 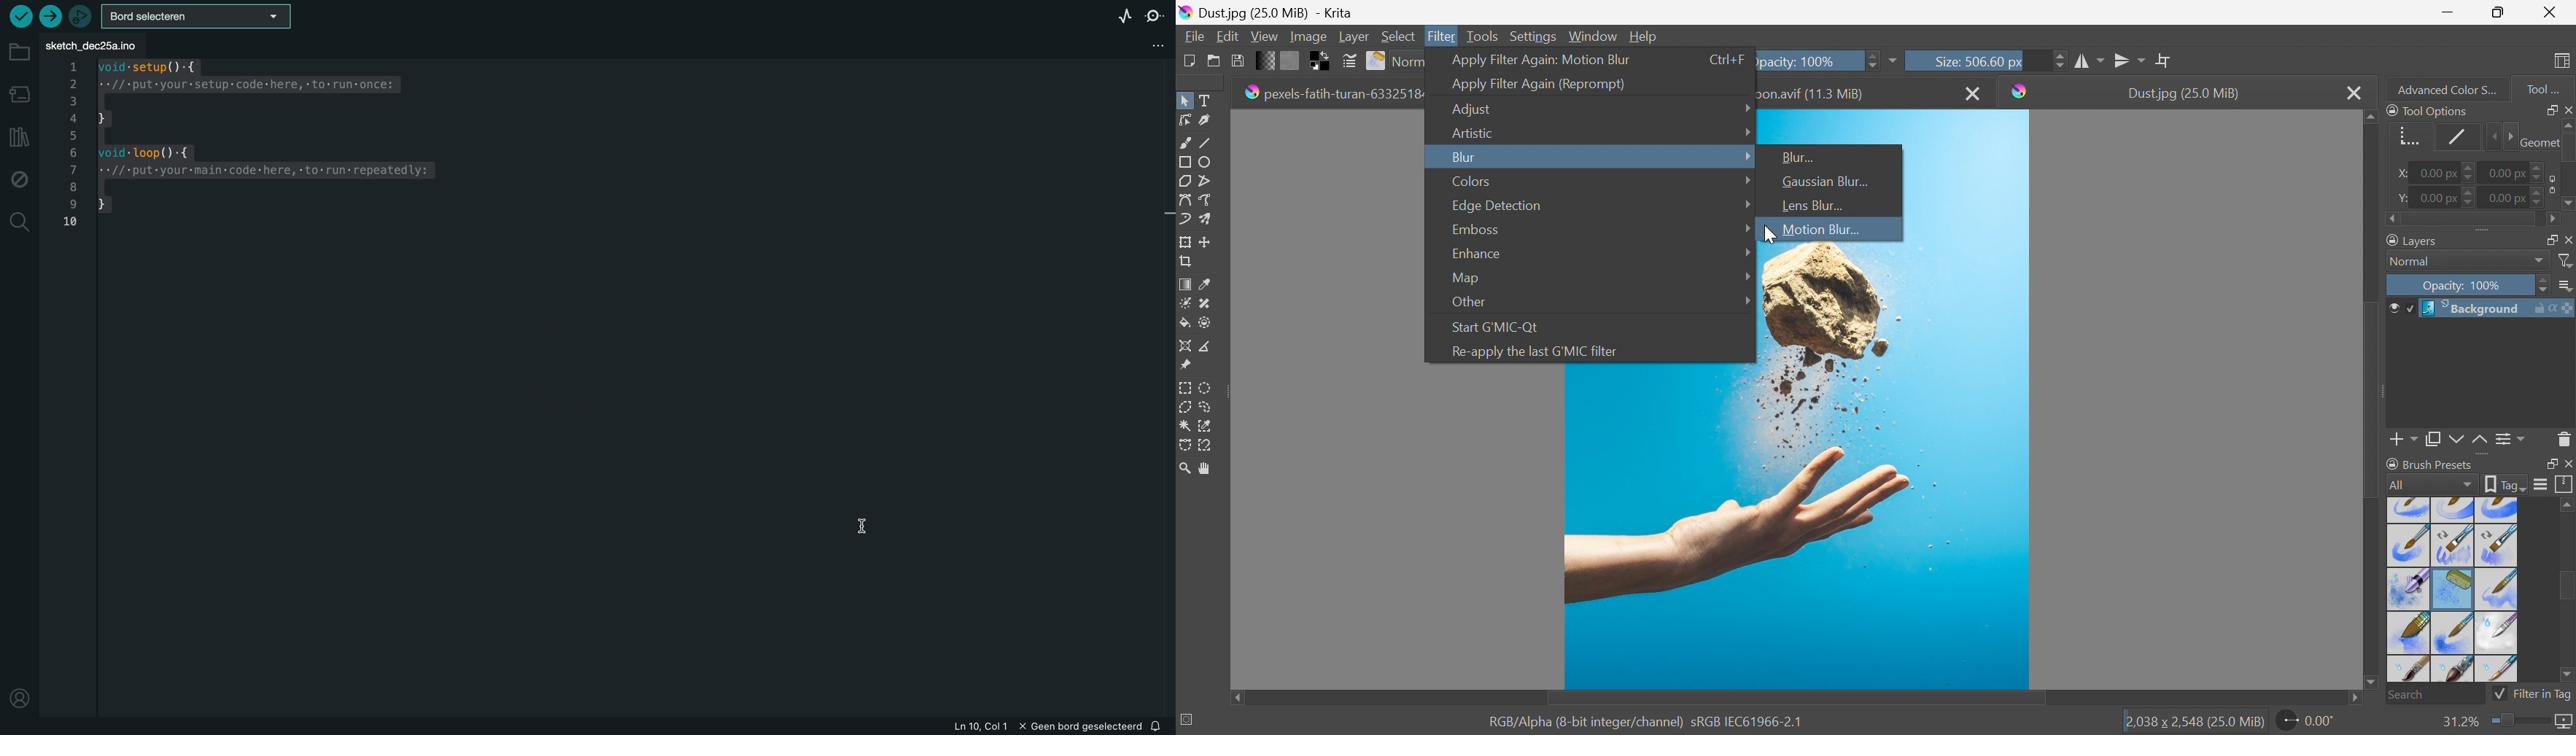 I want to click on Slider, so click(x=2518, y=721).